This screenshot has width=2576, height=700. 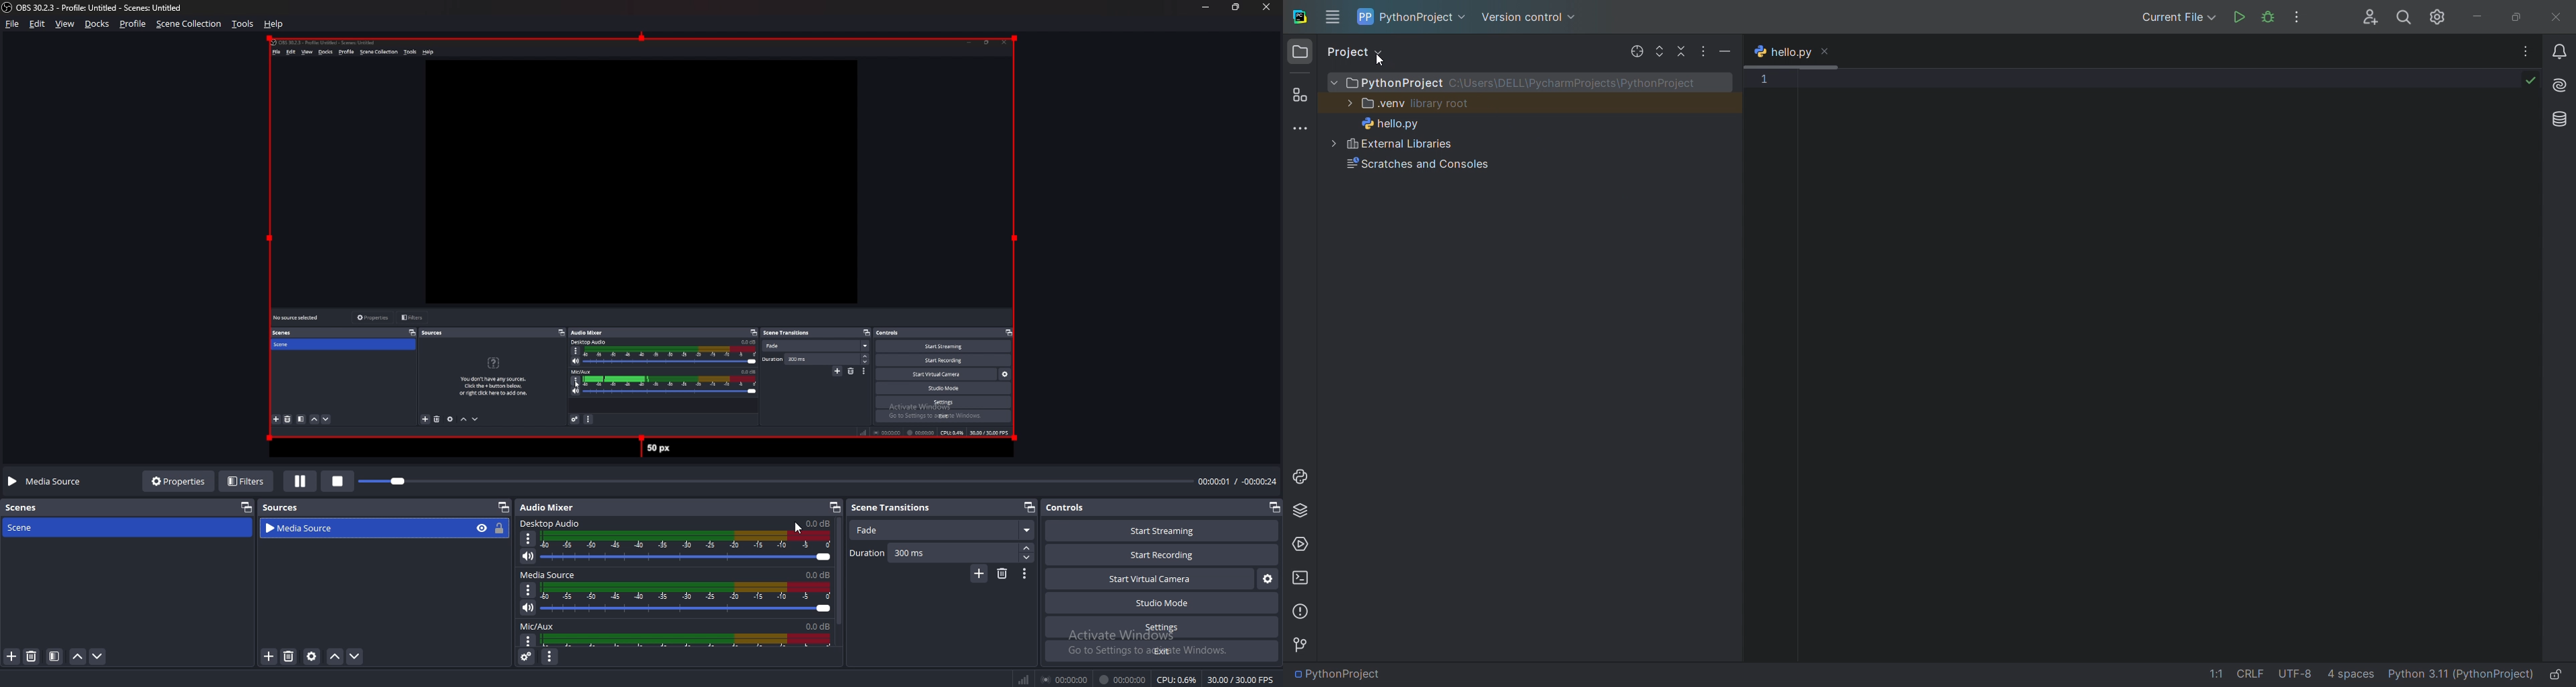 I want to click on minimize, so click(x=1727, y=50).